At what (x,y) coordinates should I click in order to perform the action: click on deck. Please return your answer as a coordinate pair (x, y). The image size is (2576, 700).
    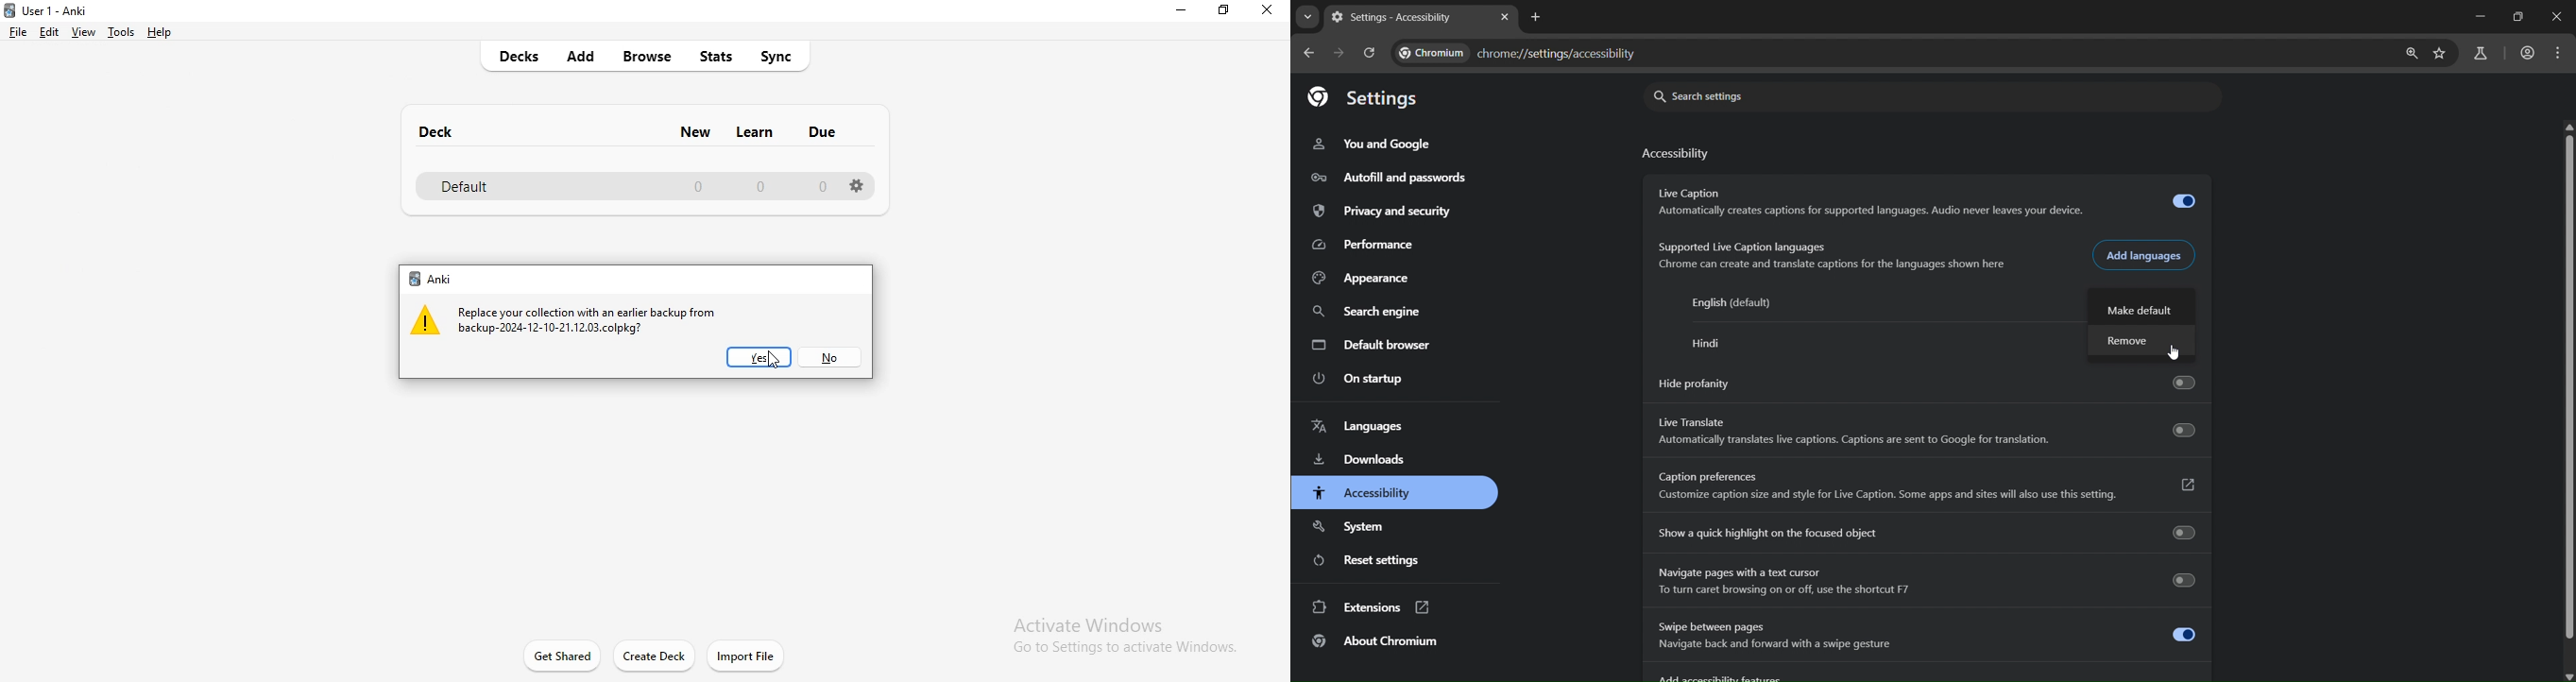
    Looking at the image, I should click on (438, 130).